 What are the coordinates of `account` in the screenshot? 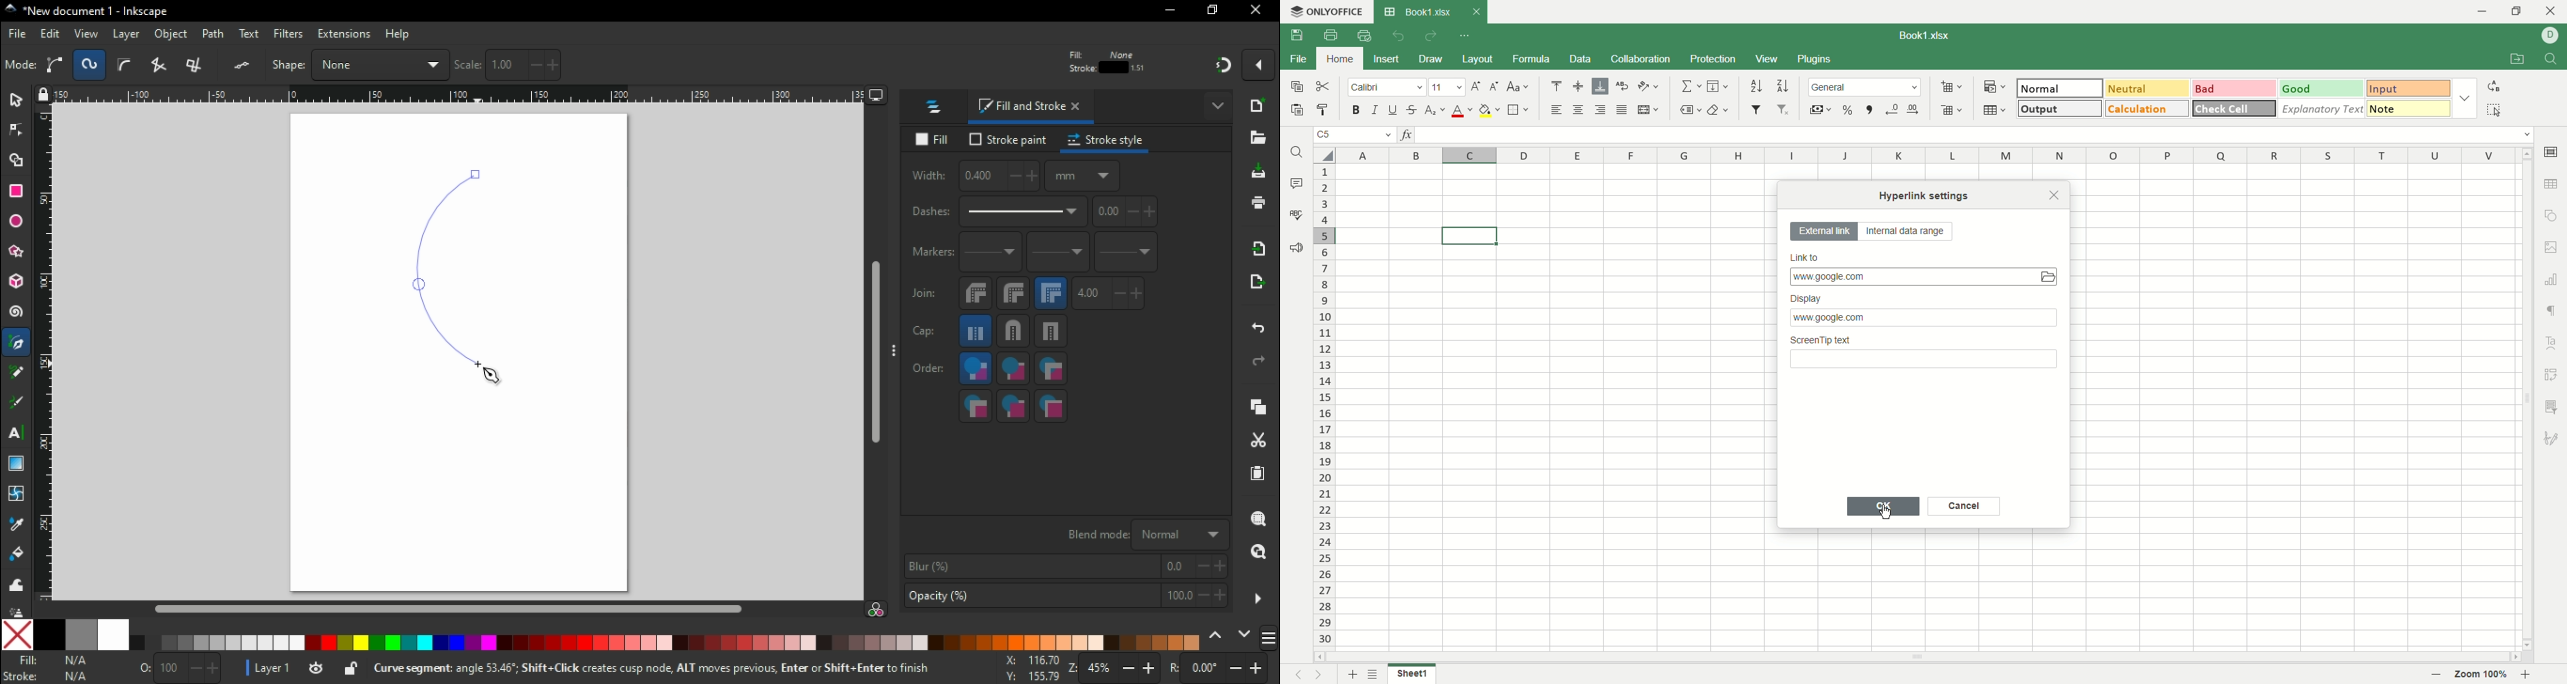 It's located at (2551, 35).